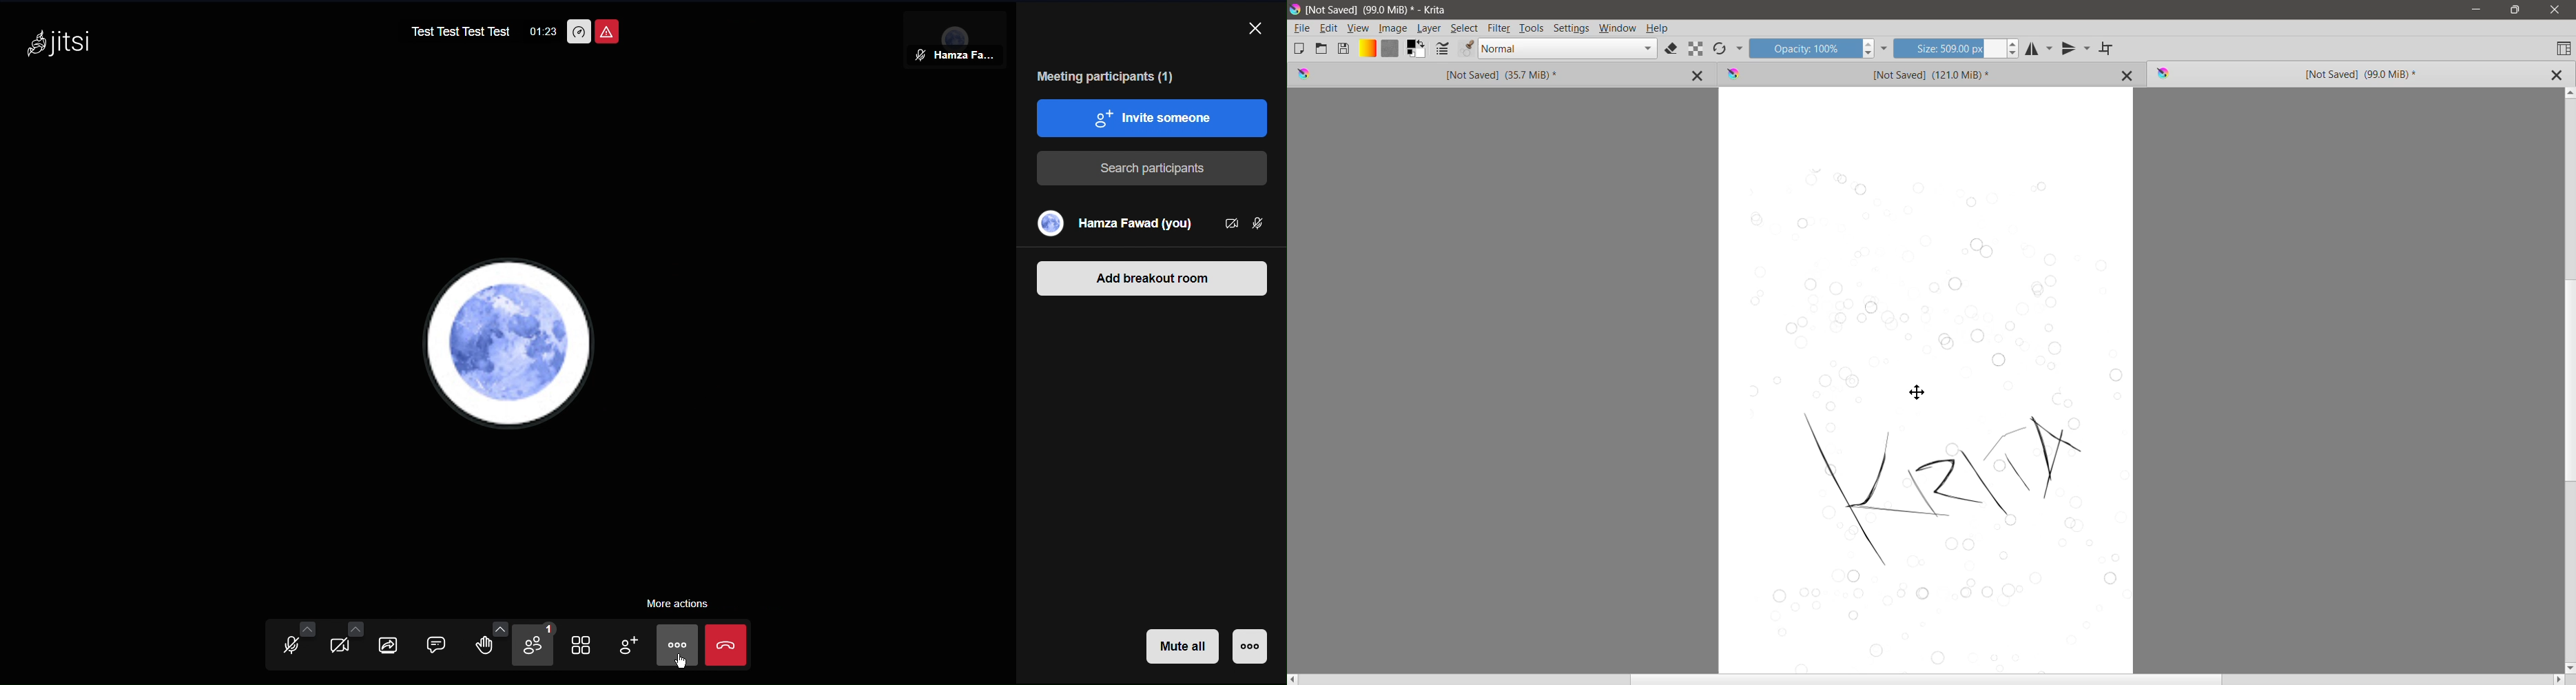 This screenshot has height=700, width=2576. What do you see at coordinates (637, 646) in the screenshot?
I see `Add Participant` at bounding box center [637, 646].